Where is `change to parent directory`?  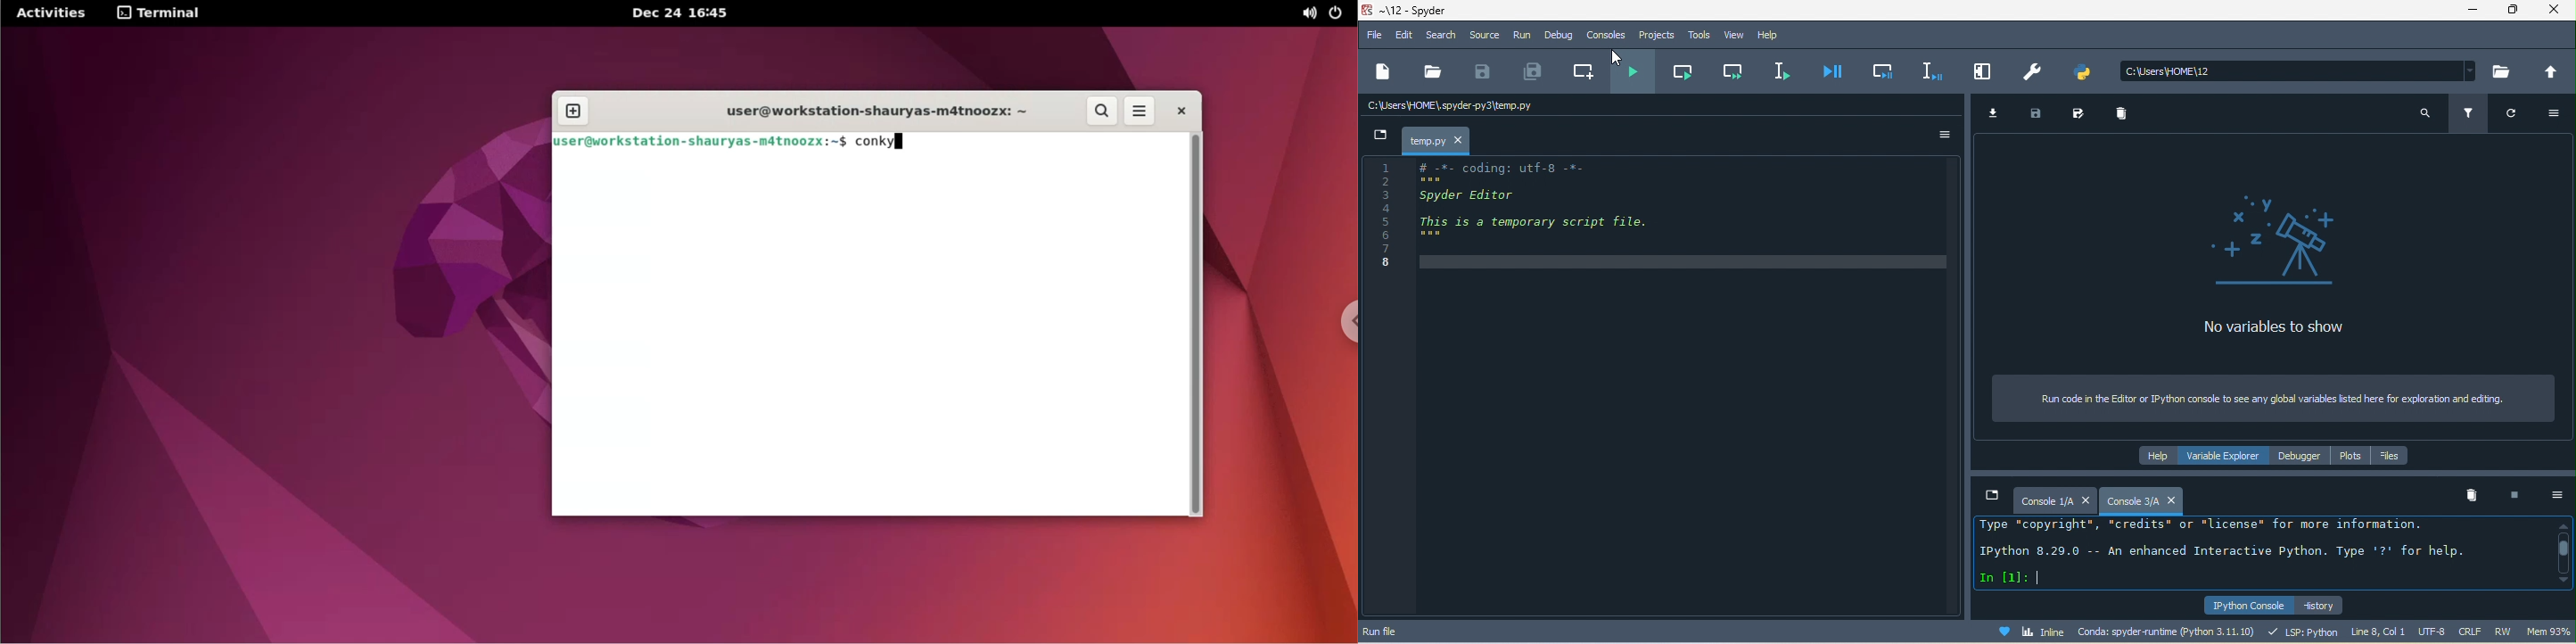 change to parent directory is located at coordinates (2553, 72).